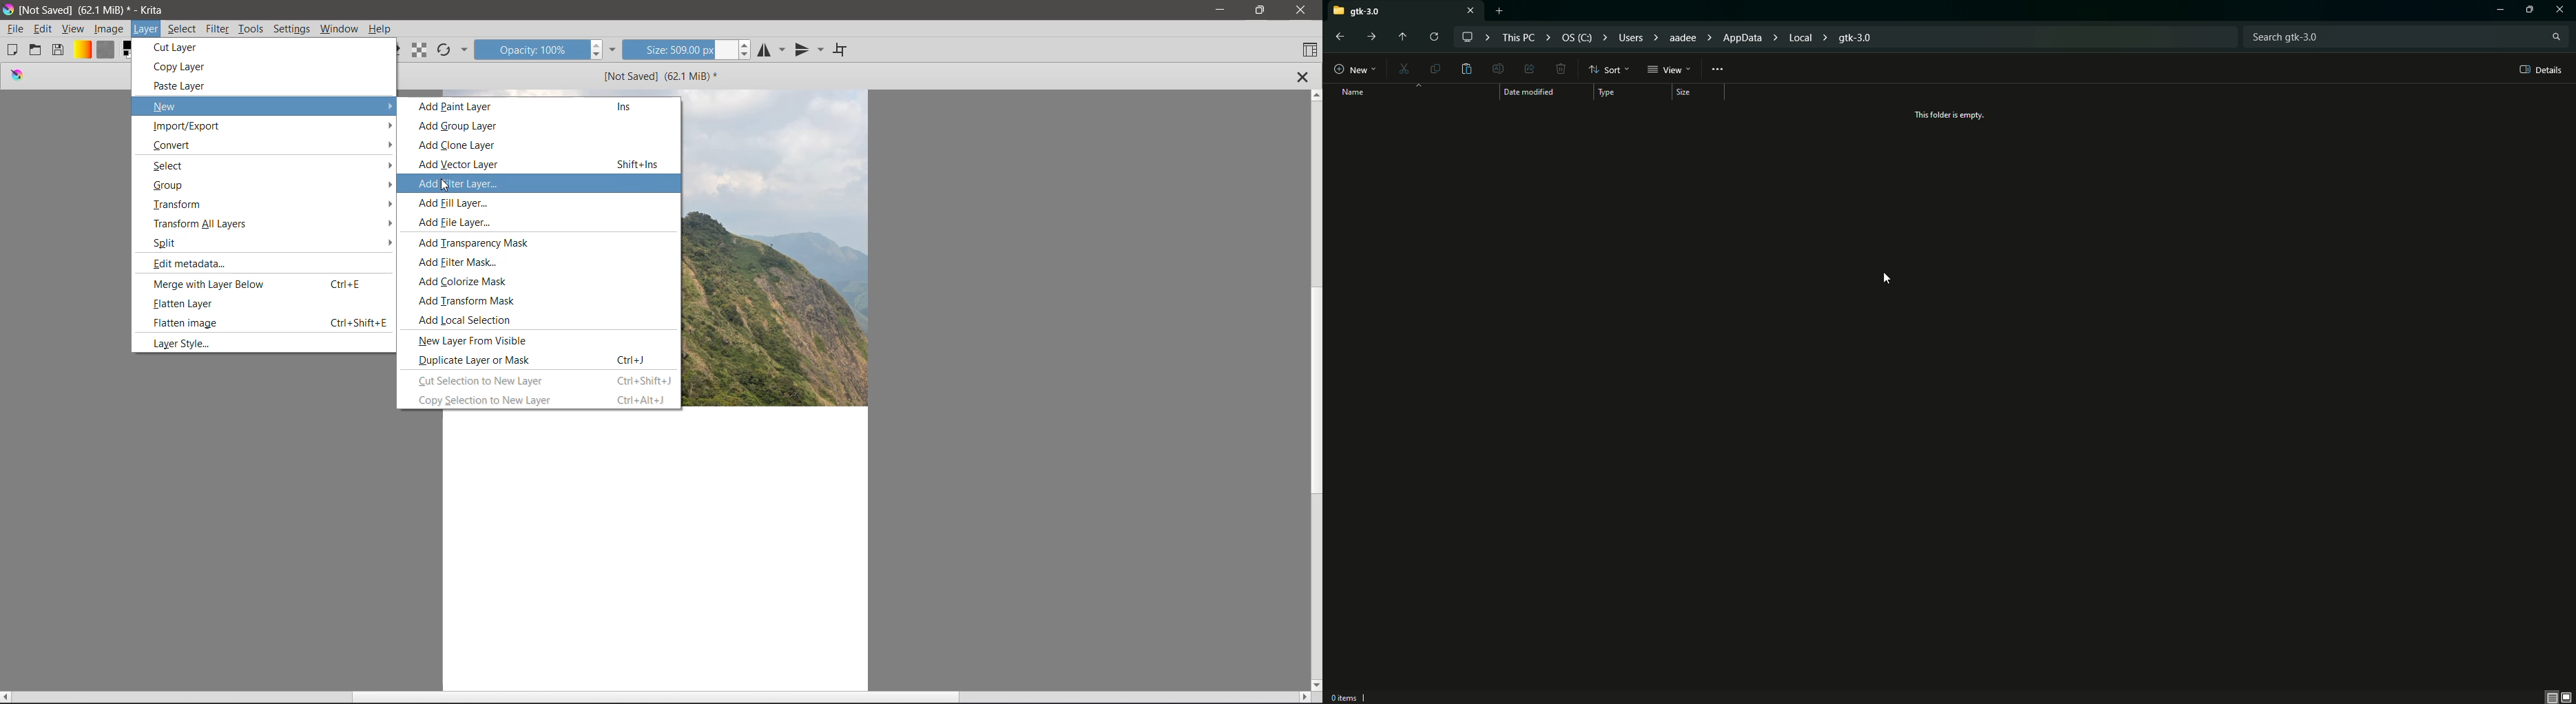  What do you see at coordinates (2560, 696) in the screenshot?
I see `Thumbnail view` at bounding box center [2560, 696].